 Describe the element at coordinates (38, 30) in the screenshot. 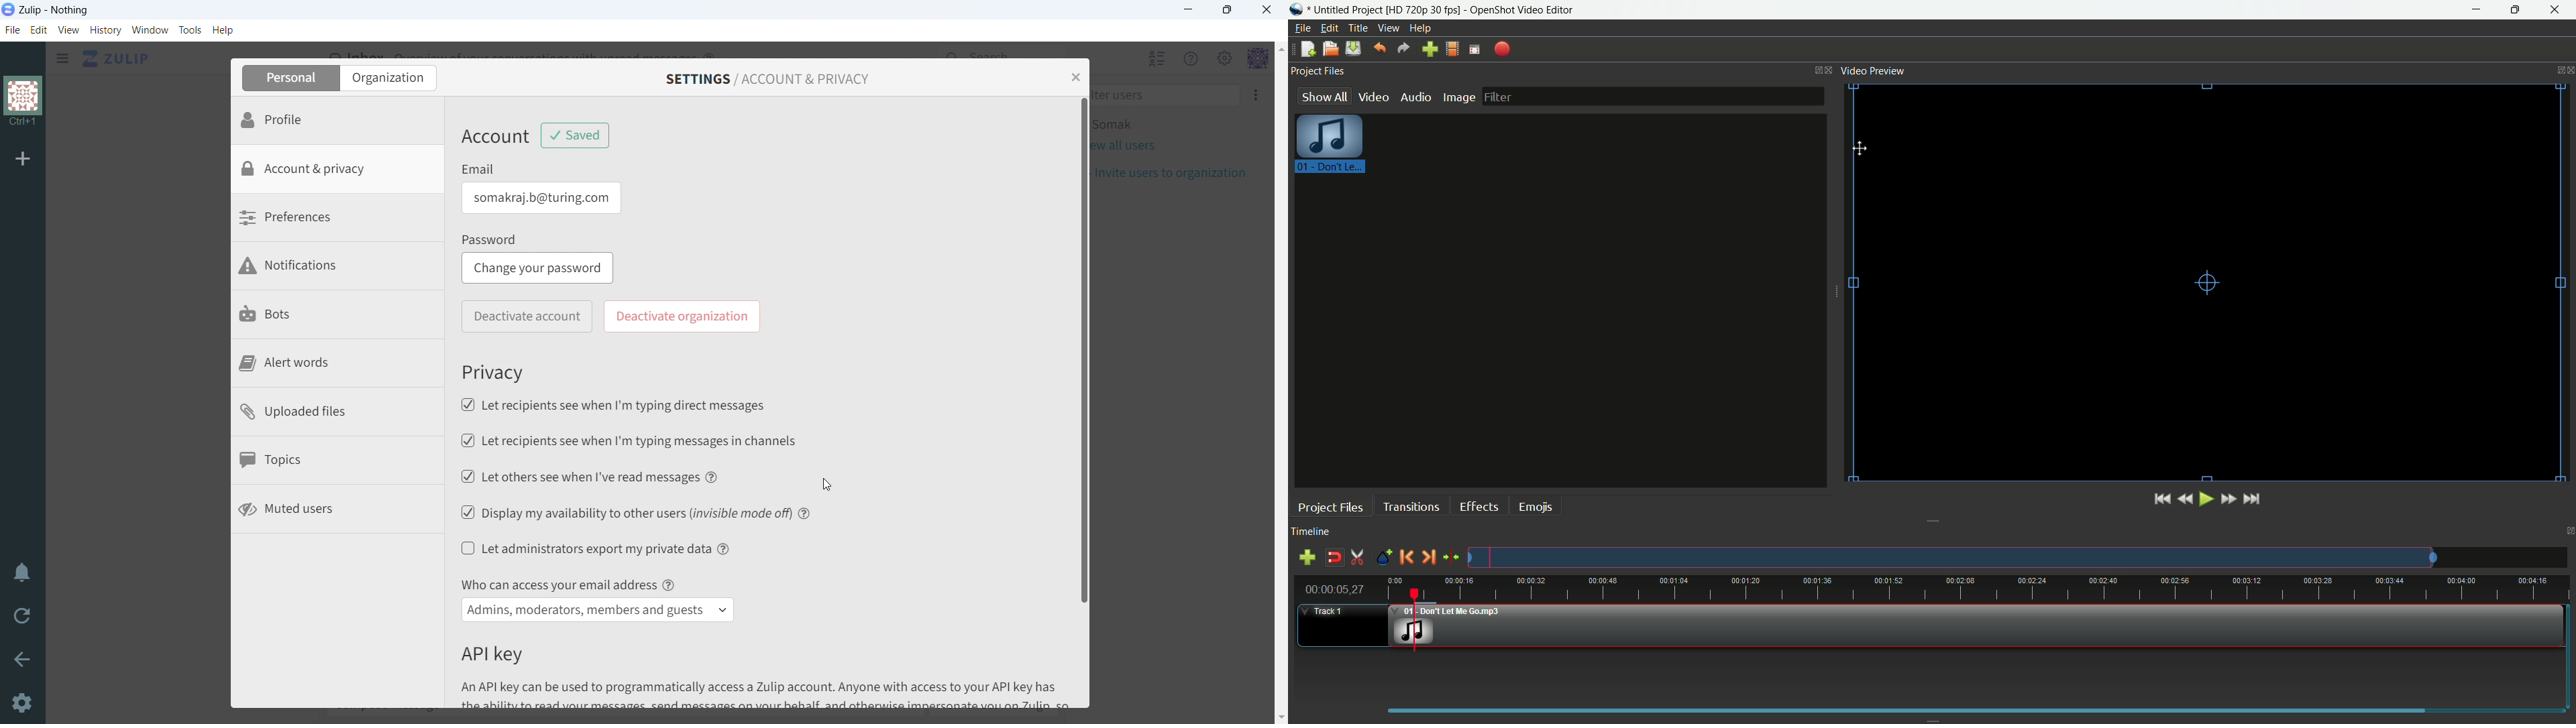

I see `edit` at that location.